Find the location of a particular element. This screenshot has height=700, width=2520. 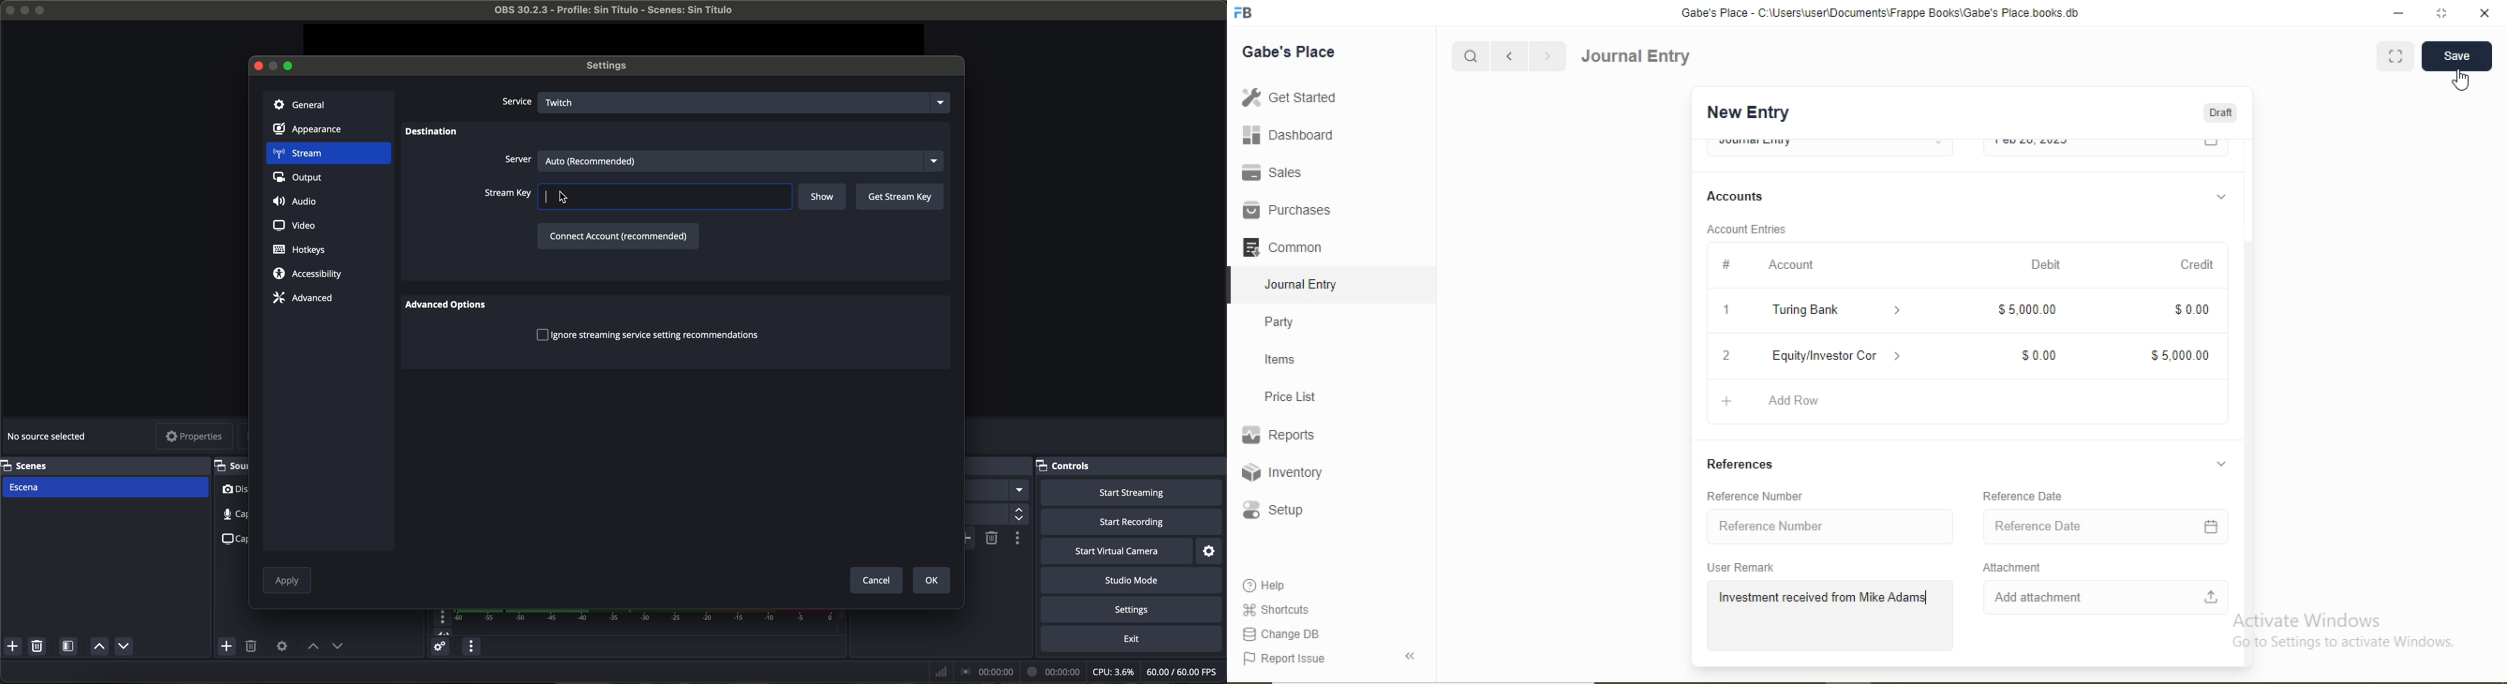

Journal Entry is located at coordinates (1303, 285).